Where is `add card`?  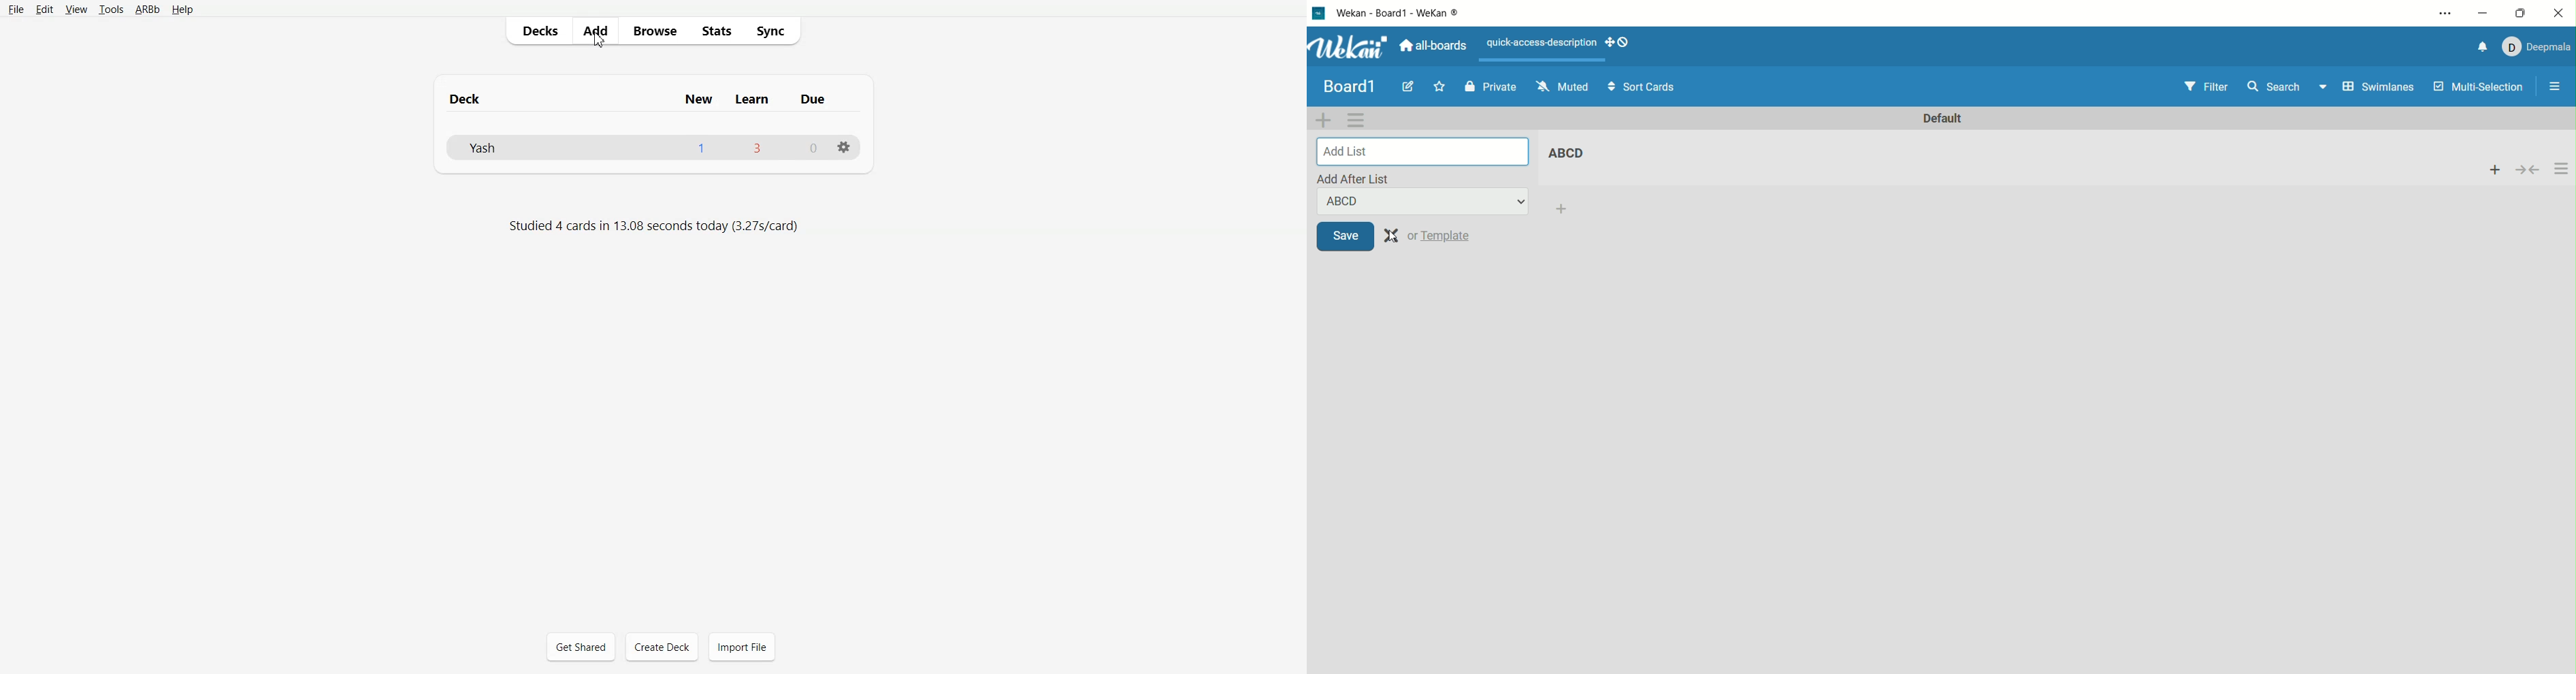 add card is located at coordinates (2491, 168).